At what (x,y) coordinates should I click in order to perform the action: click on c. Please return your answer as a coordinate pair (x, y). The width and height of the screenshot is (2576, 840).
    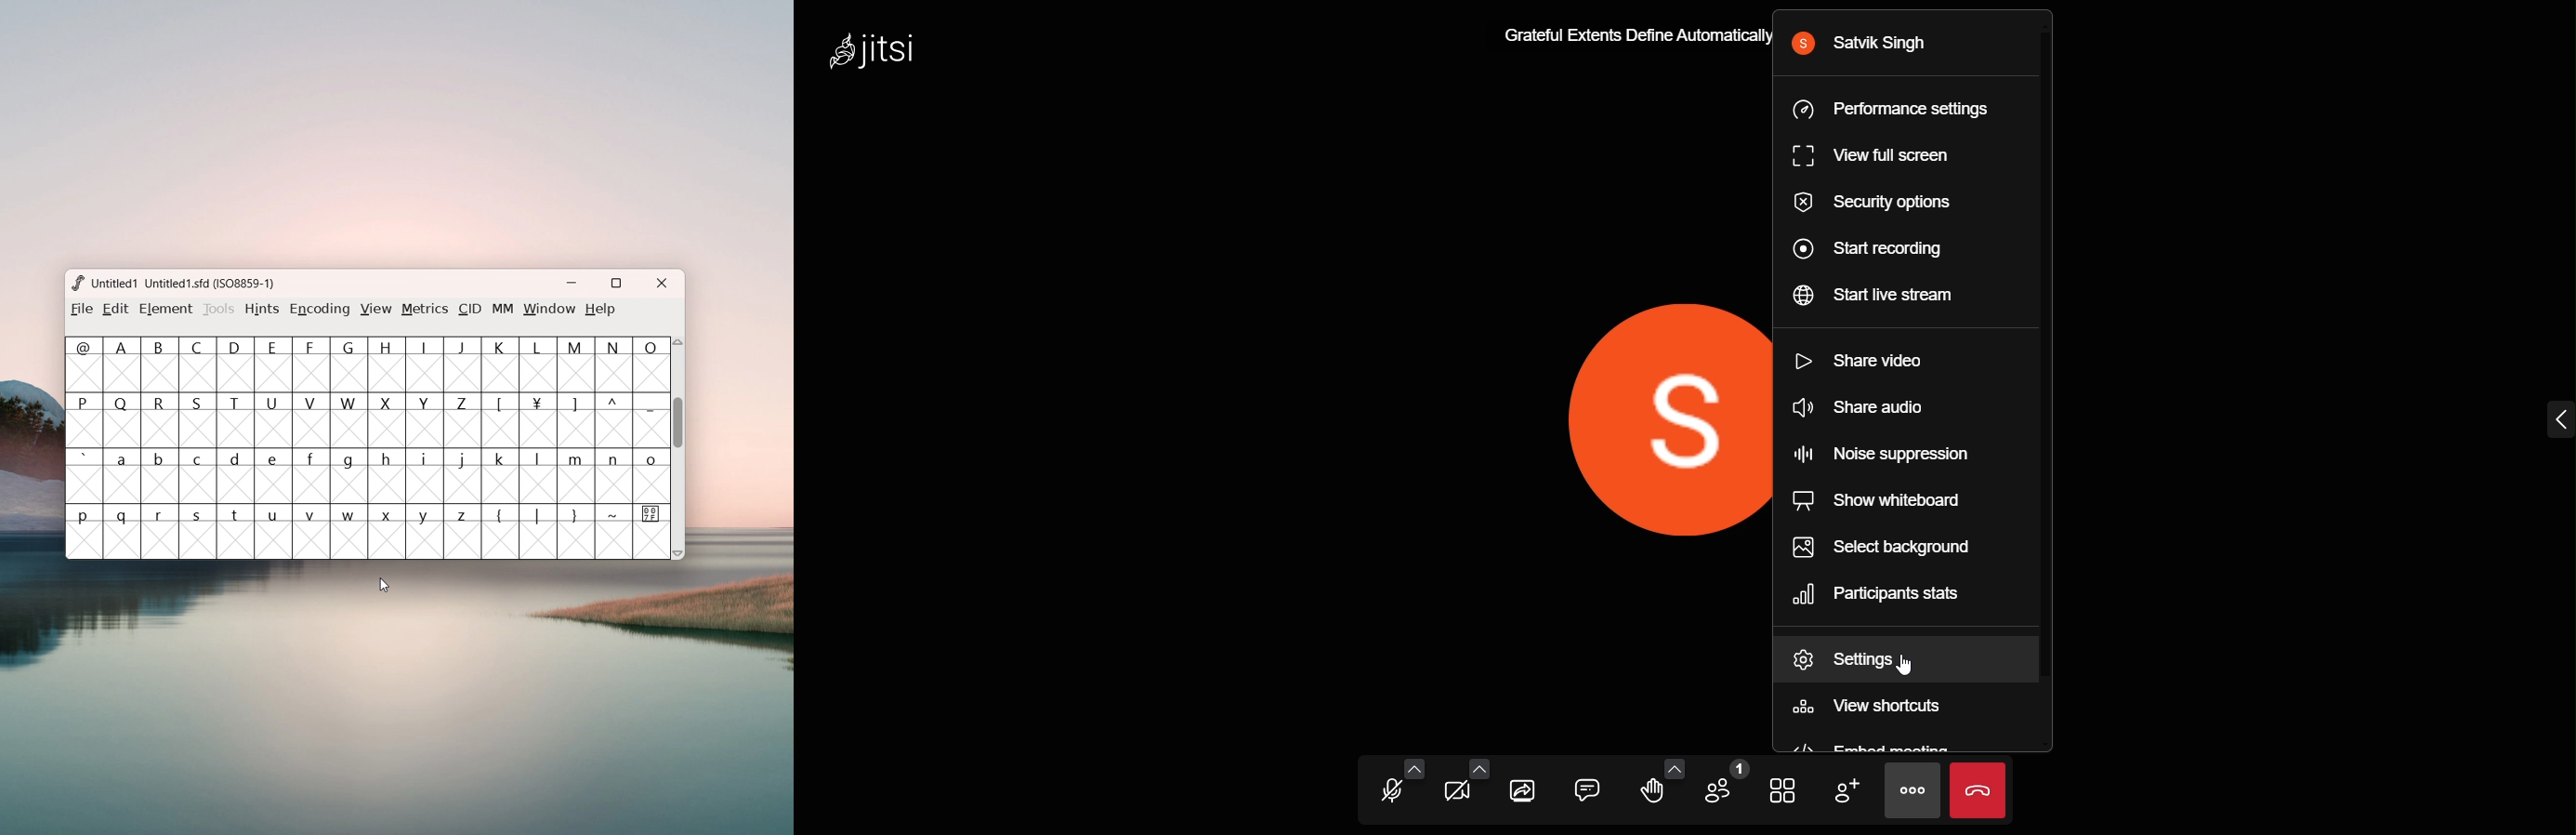
    Looking at the image, I should click on (199, 476).